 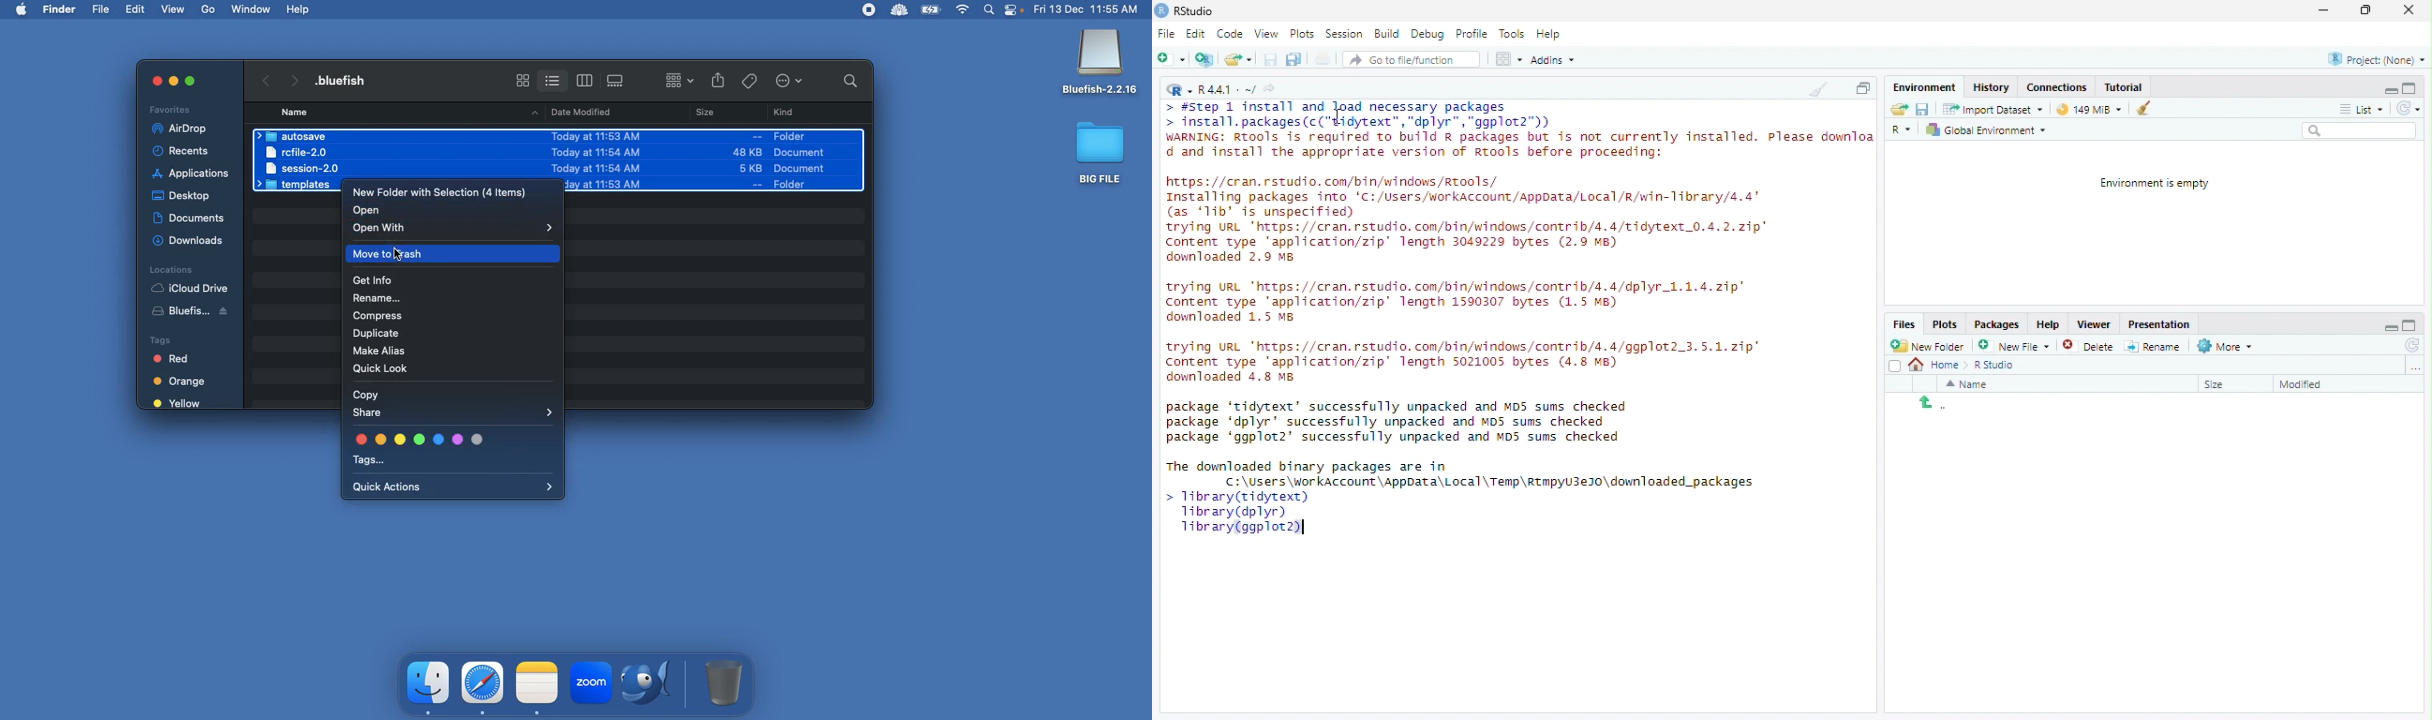 I want to click on size, so click(x=724, y=161).